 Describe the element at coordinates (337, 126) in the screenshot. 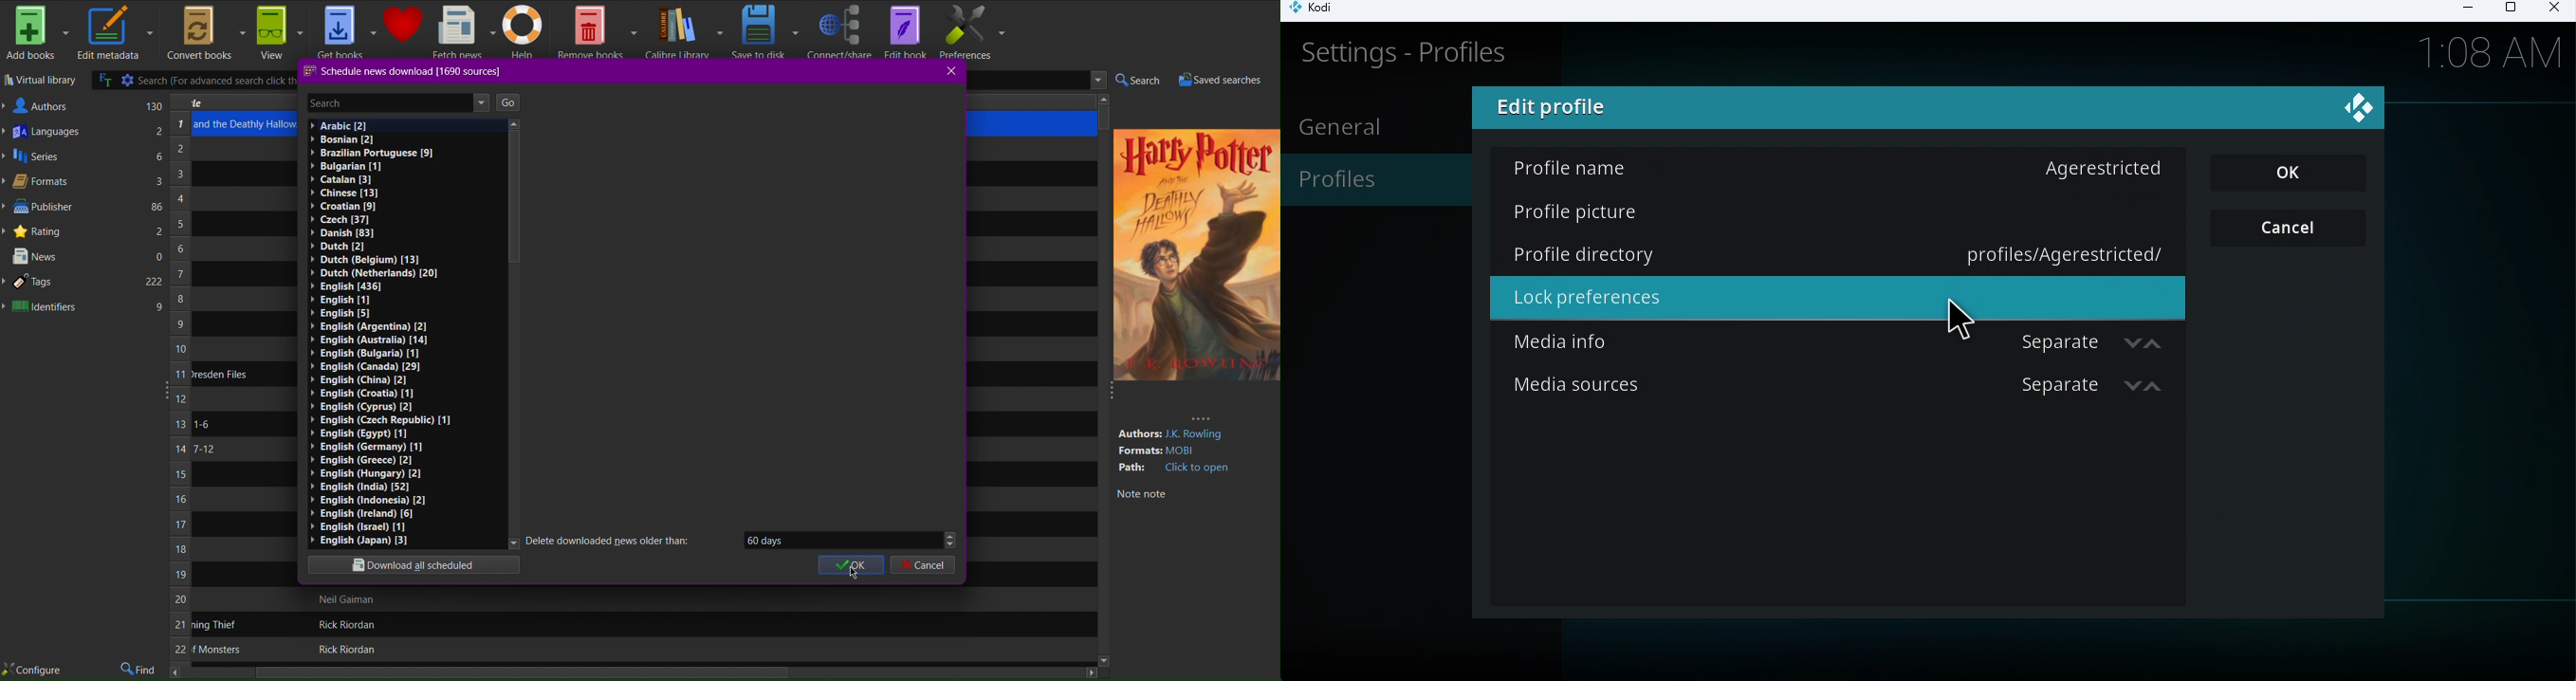

I see `Arabic [2]` at that location.